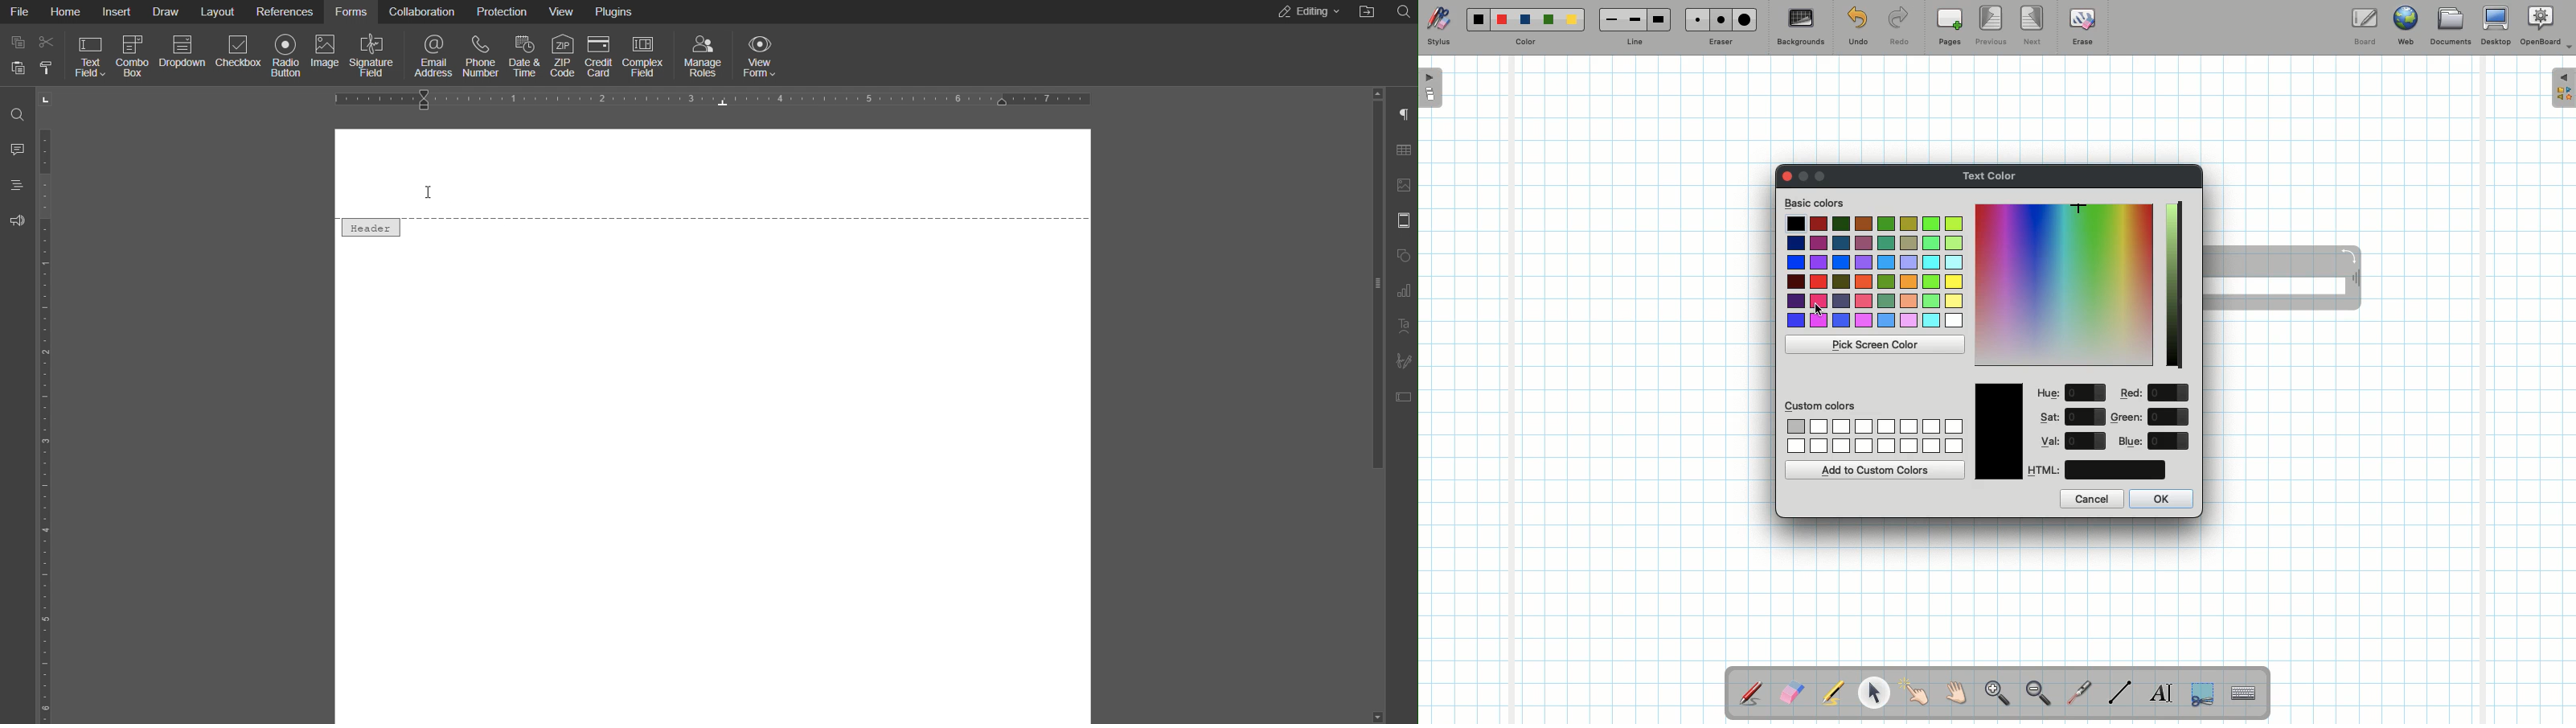 The image size is (2576, 728). I want to click on color code, so click(2114, 470).